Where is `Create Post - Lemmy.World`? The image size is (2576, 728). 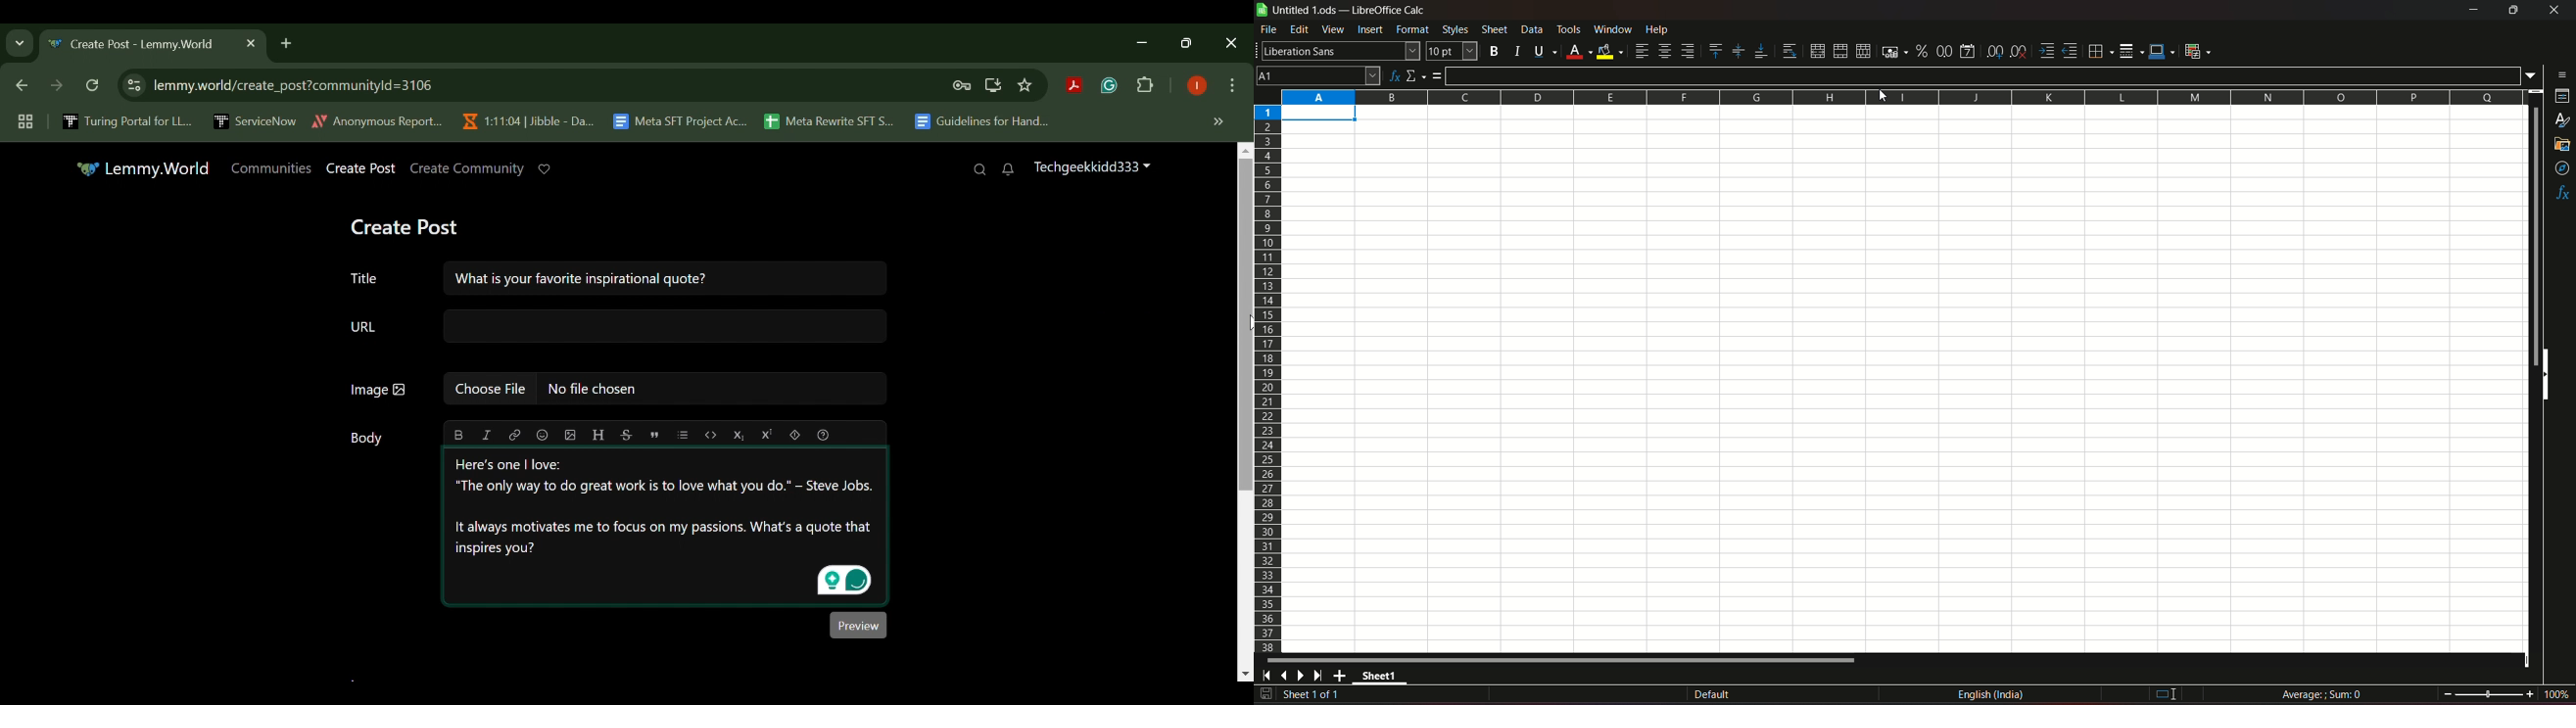 Create Post - Lemmy.World is located at coordinates (135, 45).